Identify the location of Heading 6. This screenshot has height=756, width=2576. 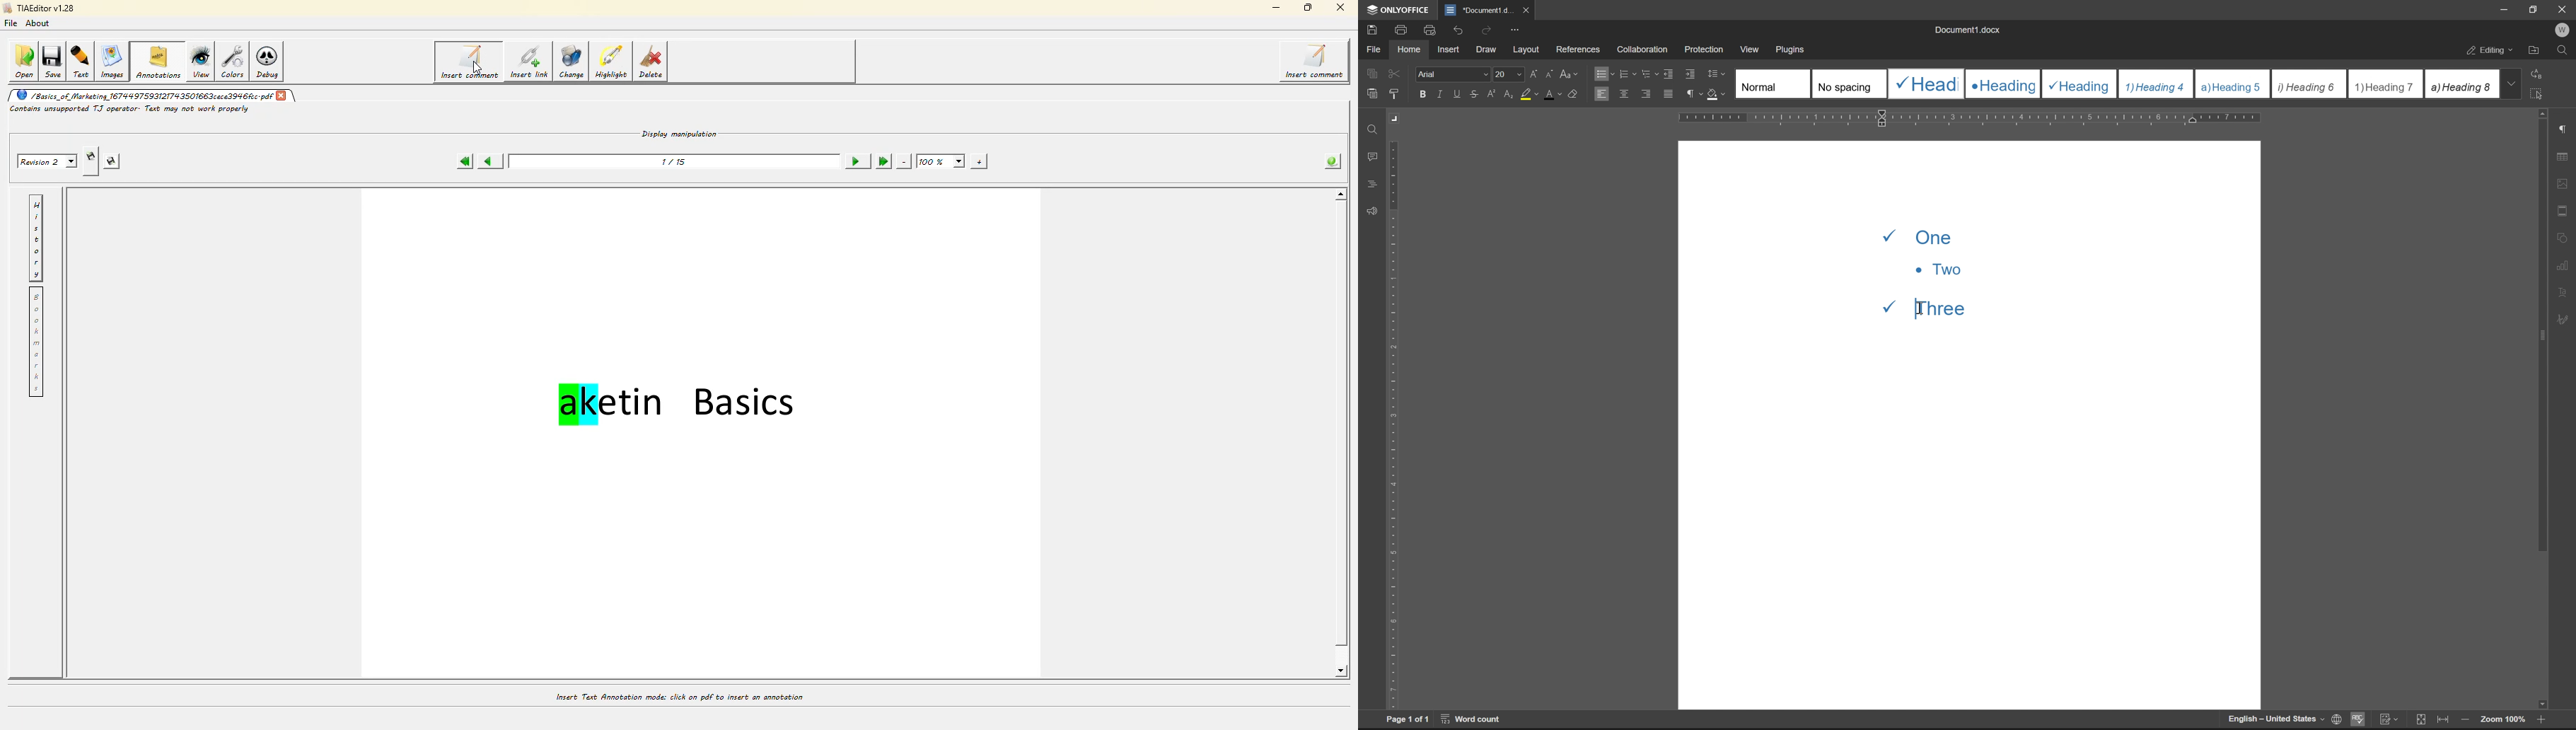
(2308, 85).